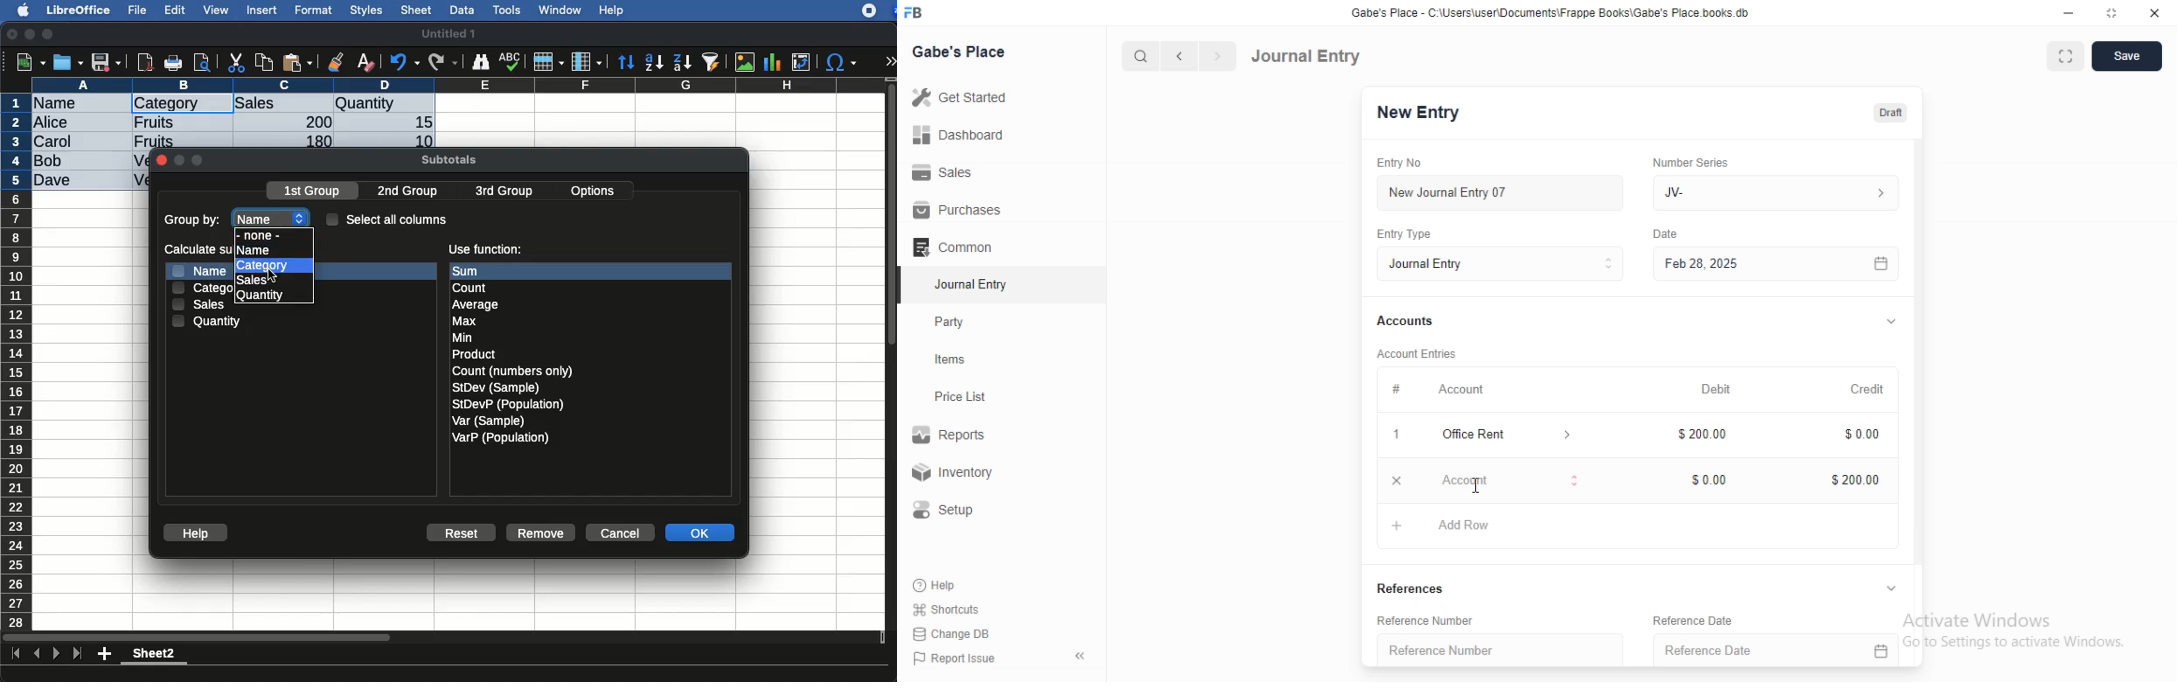  What do you see at coordinates (958, 360) in the screenshot?
I see `tems` at bounding box center [958, 360].